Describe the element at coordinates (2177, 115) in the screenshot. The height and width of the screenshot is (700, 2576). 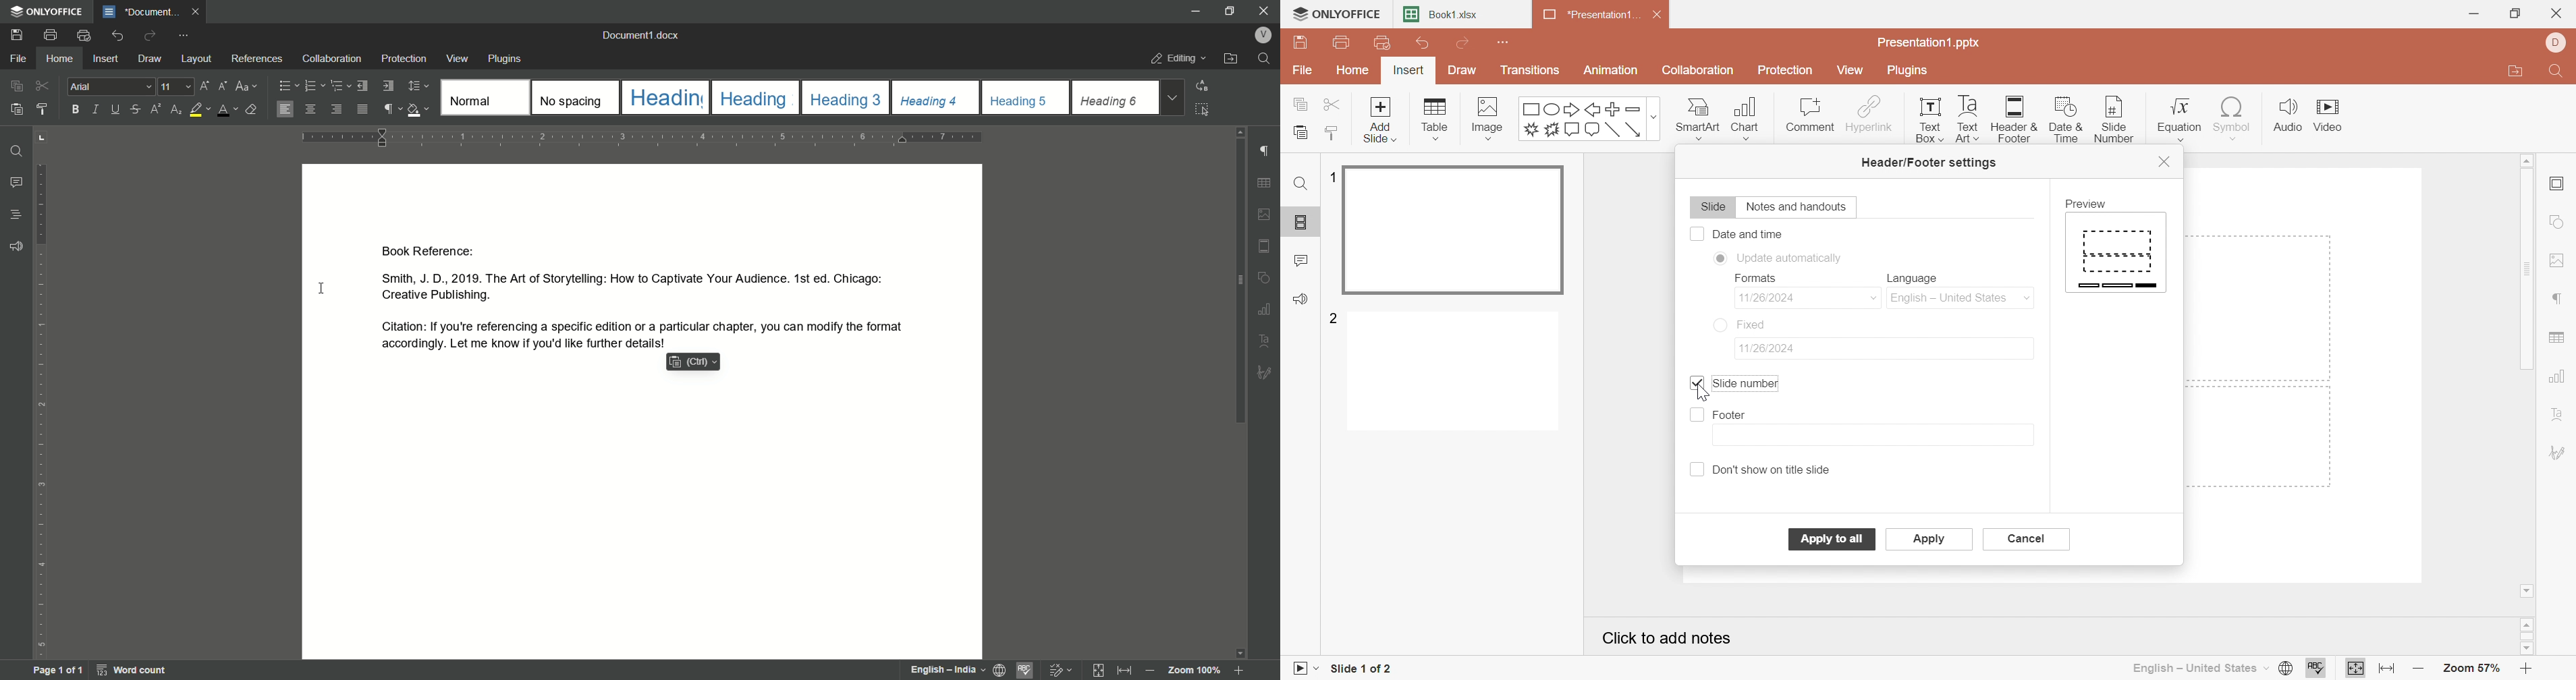
I see `Equation` at that location.